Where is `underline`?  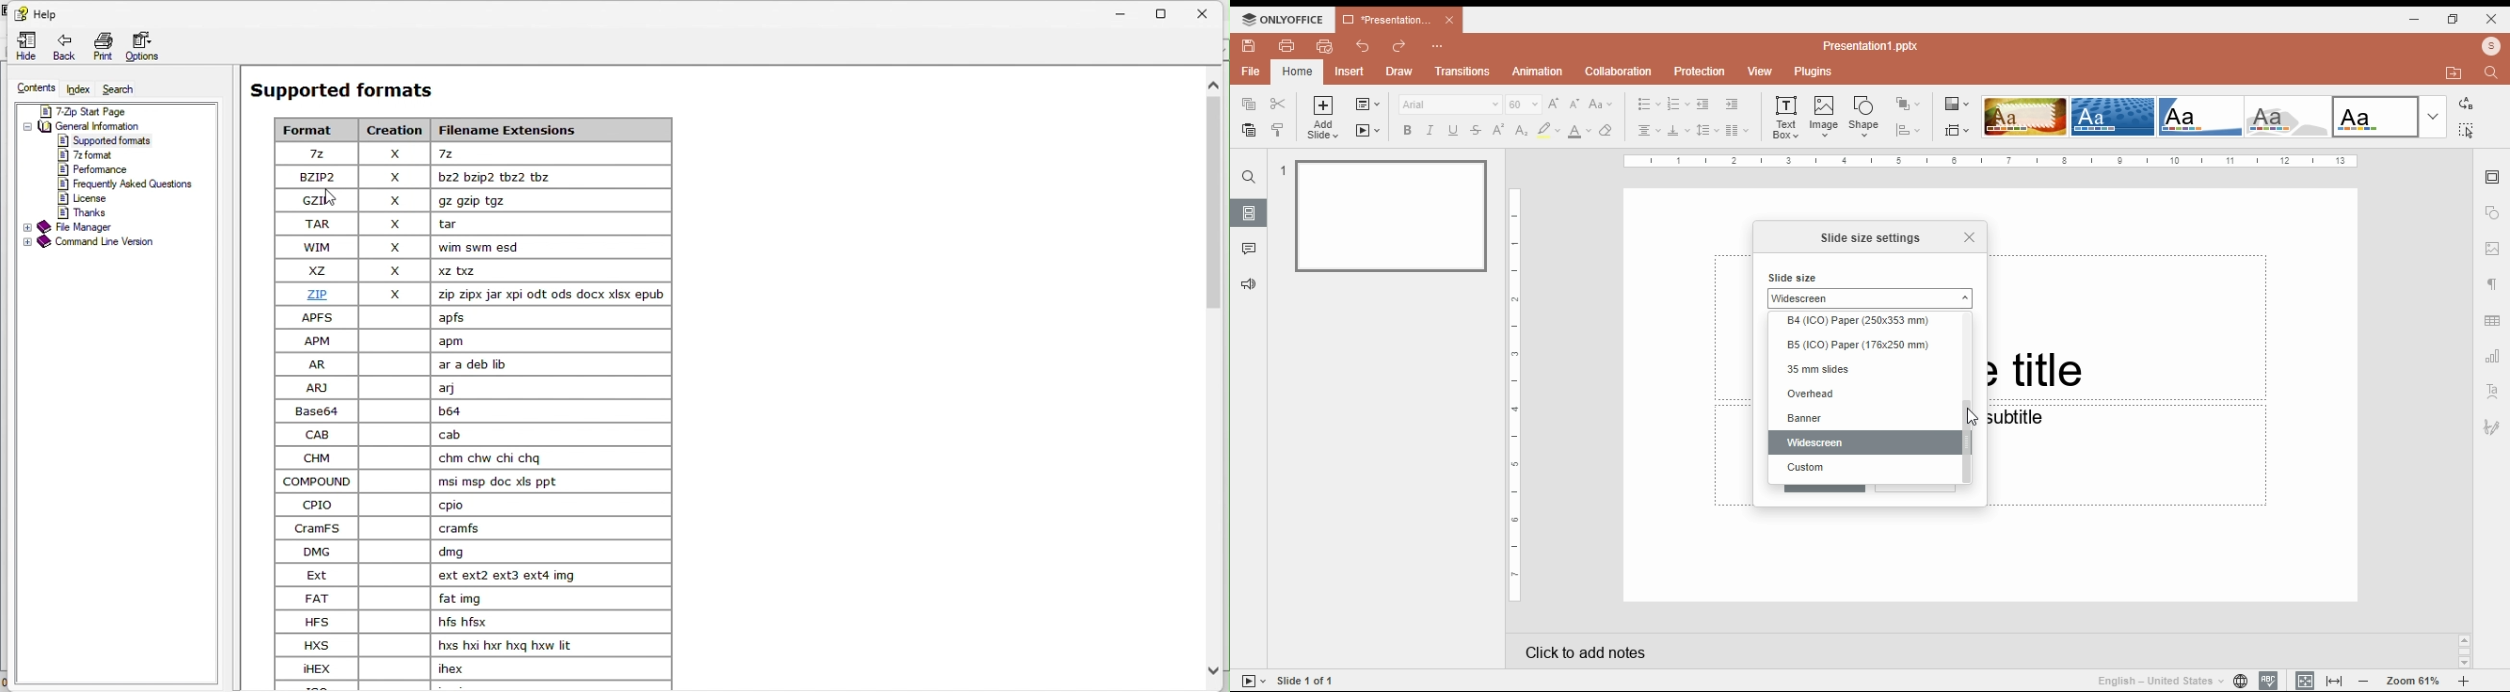
underline is located at coordinates (1452, 130).